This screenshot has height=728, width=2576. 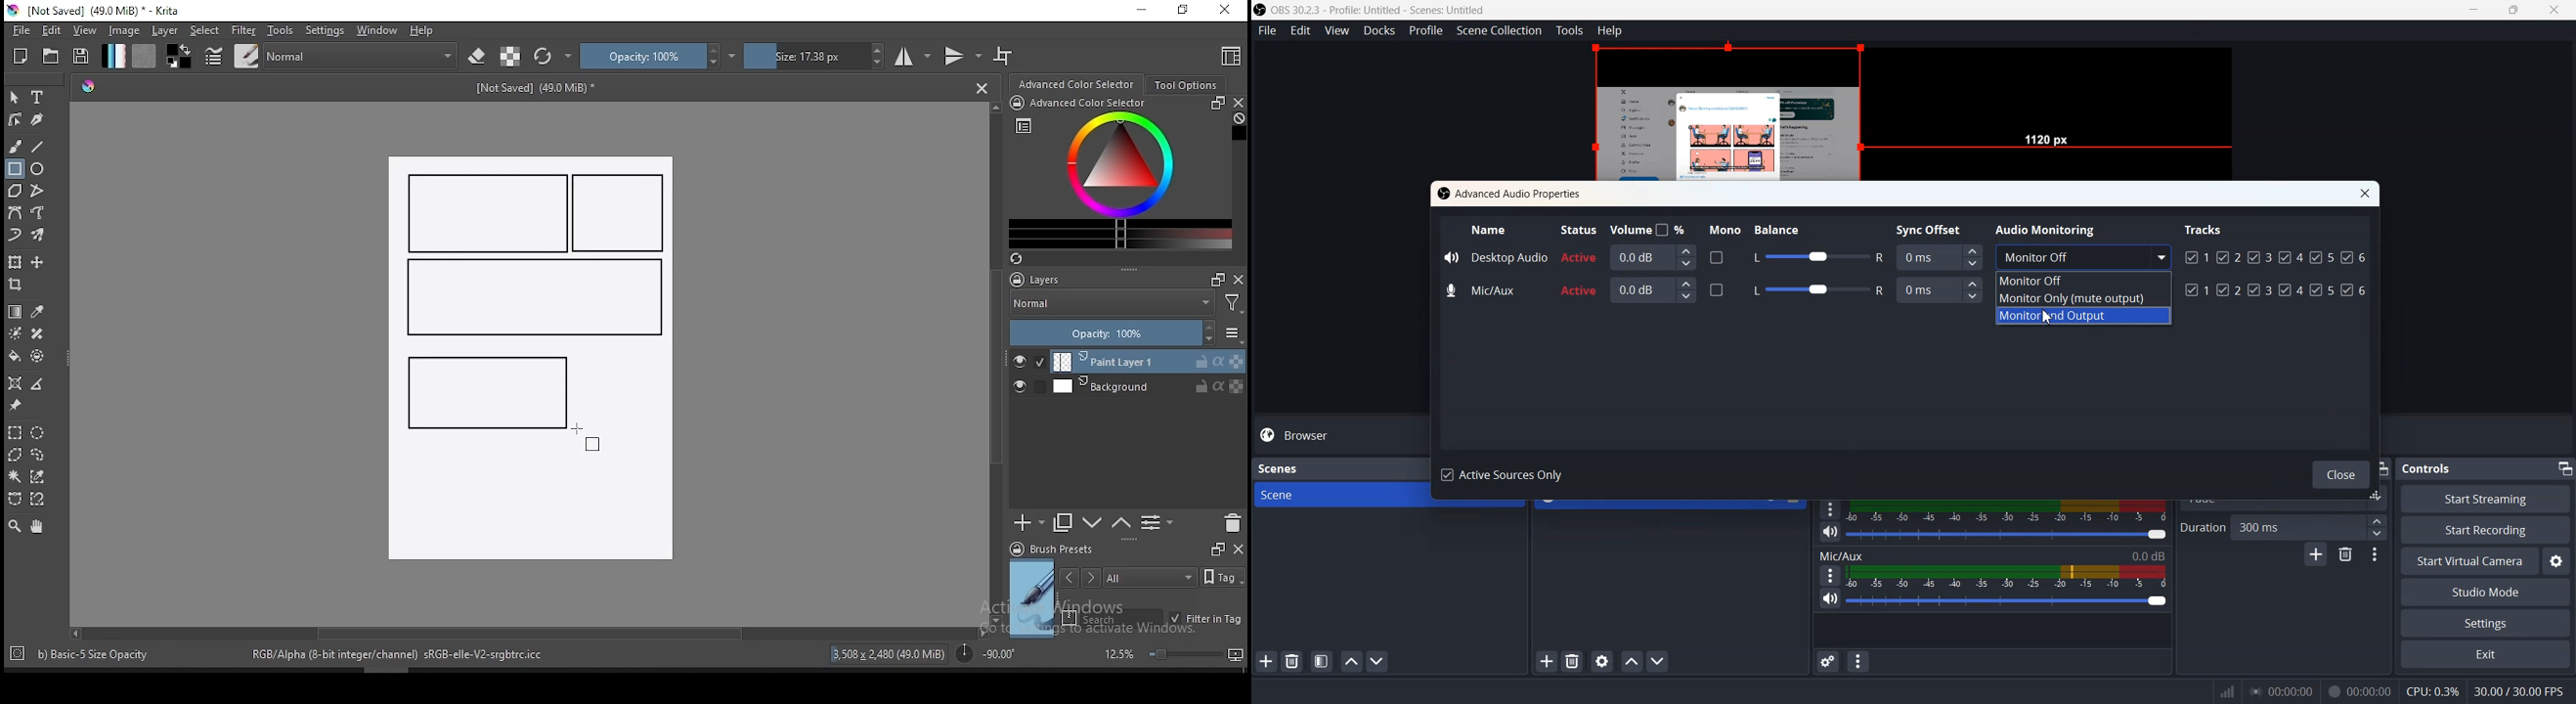 What do you see at coordinates (1291, 662) in the screenshot?
I see `Delete Selected Scene` at bounding box center [1291, 662].